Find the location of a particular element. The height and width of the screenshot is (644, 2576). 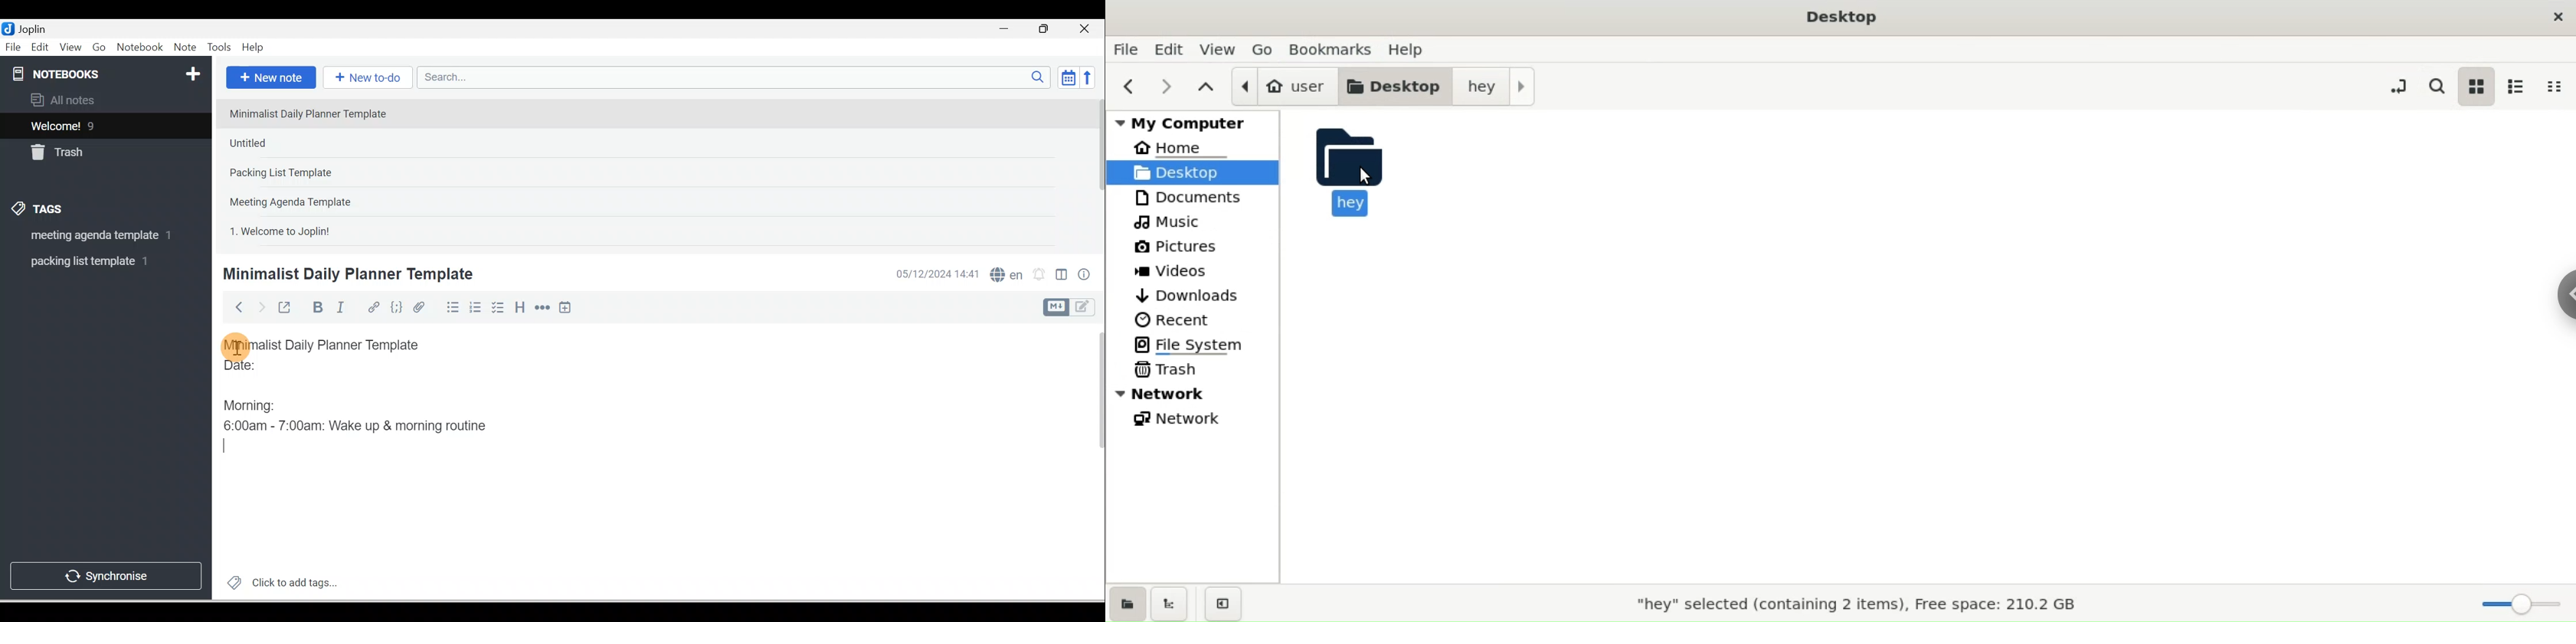

Go is located at coordinates (101, 48).